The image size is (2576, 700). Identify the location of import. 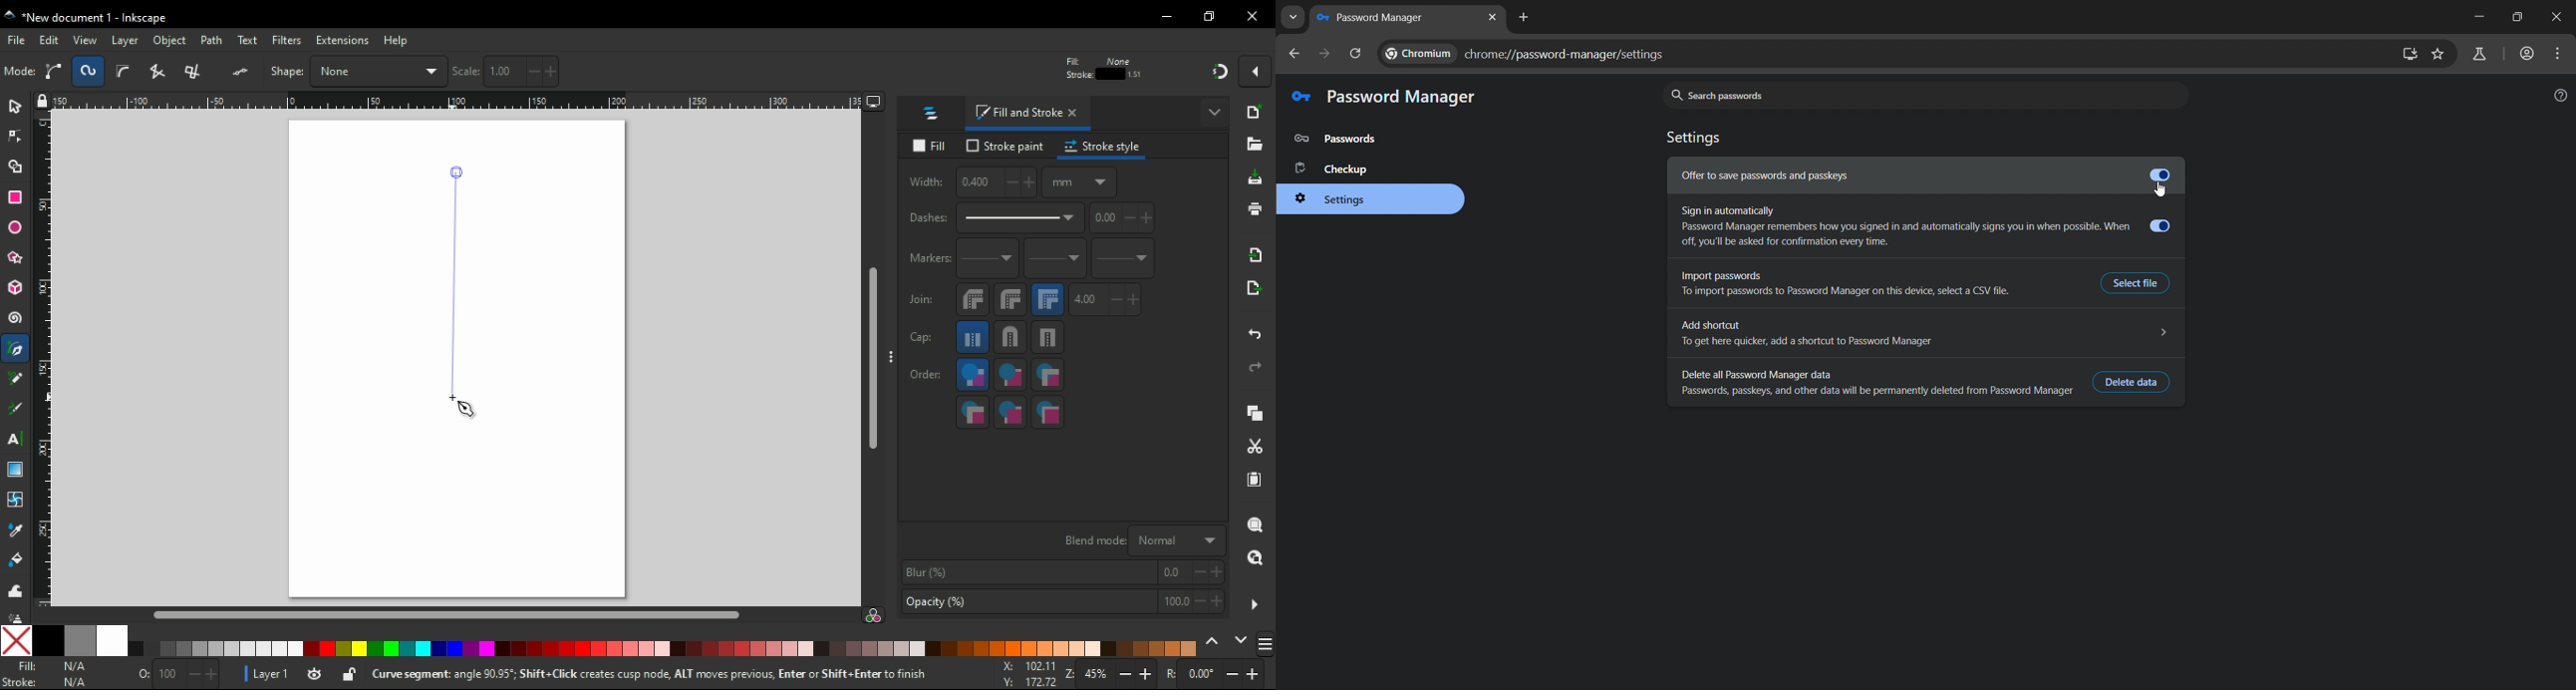
(1257, 254).